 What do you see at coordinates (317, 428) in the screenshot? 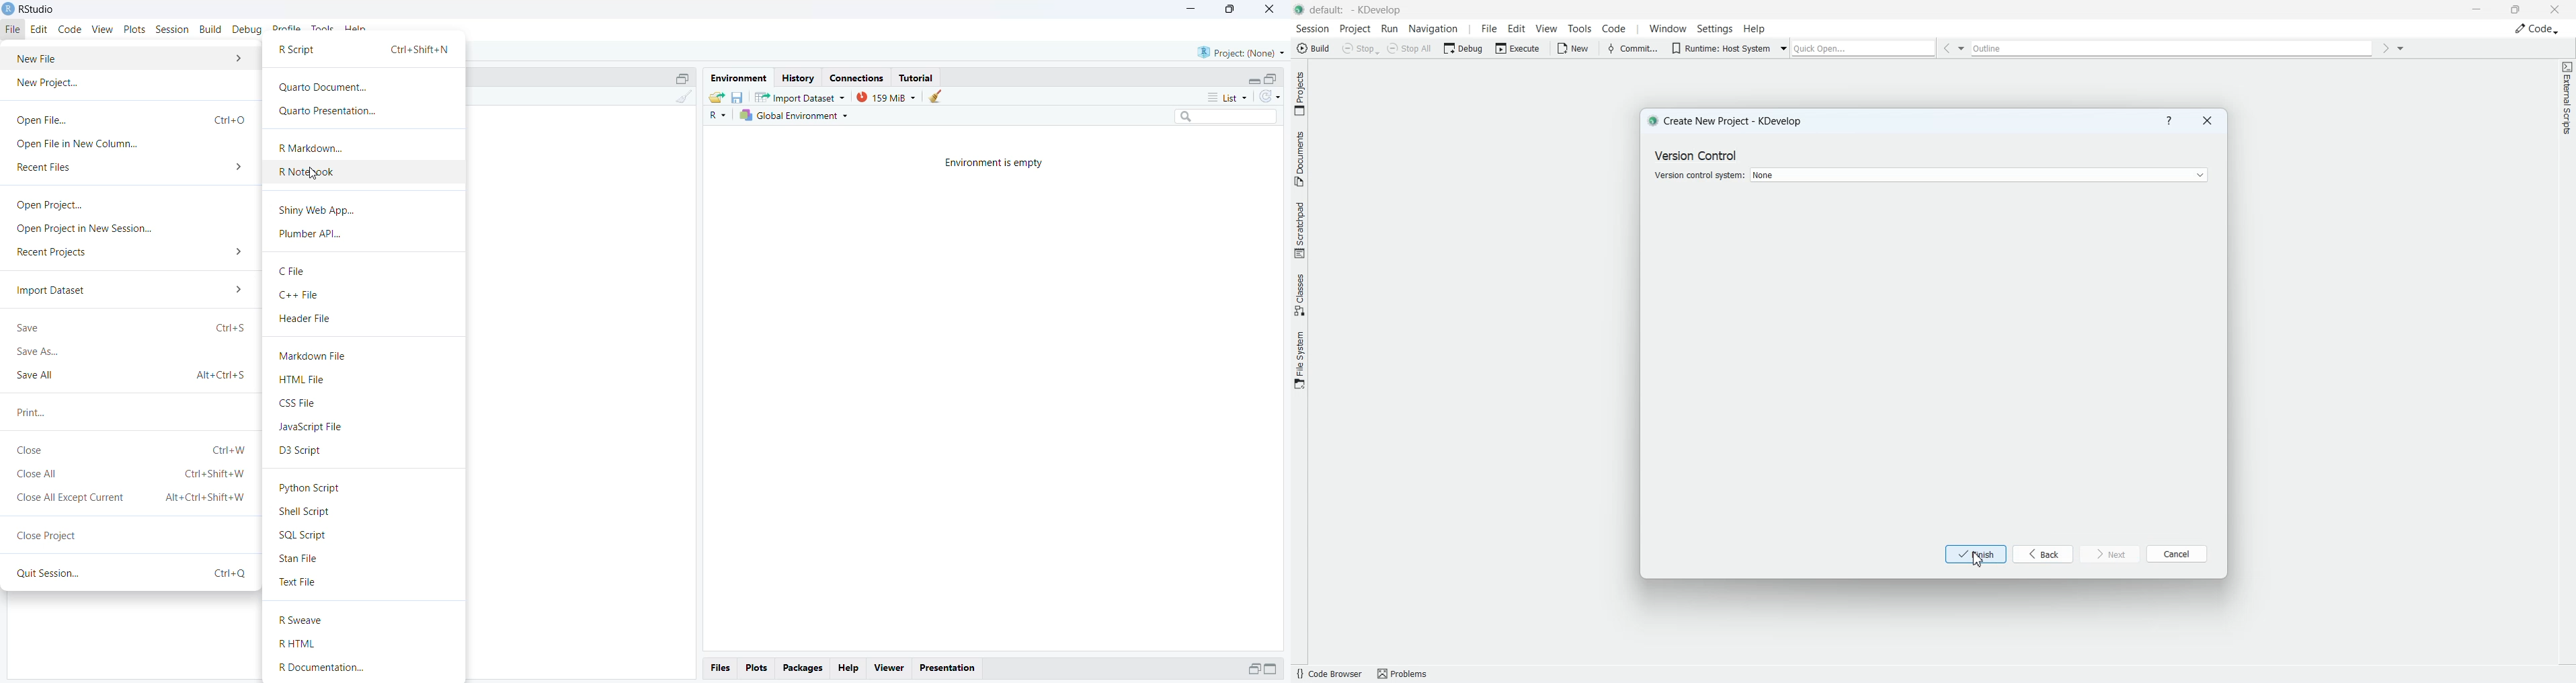
I see `JavaScript File` at bounding box center [317, 428].